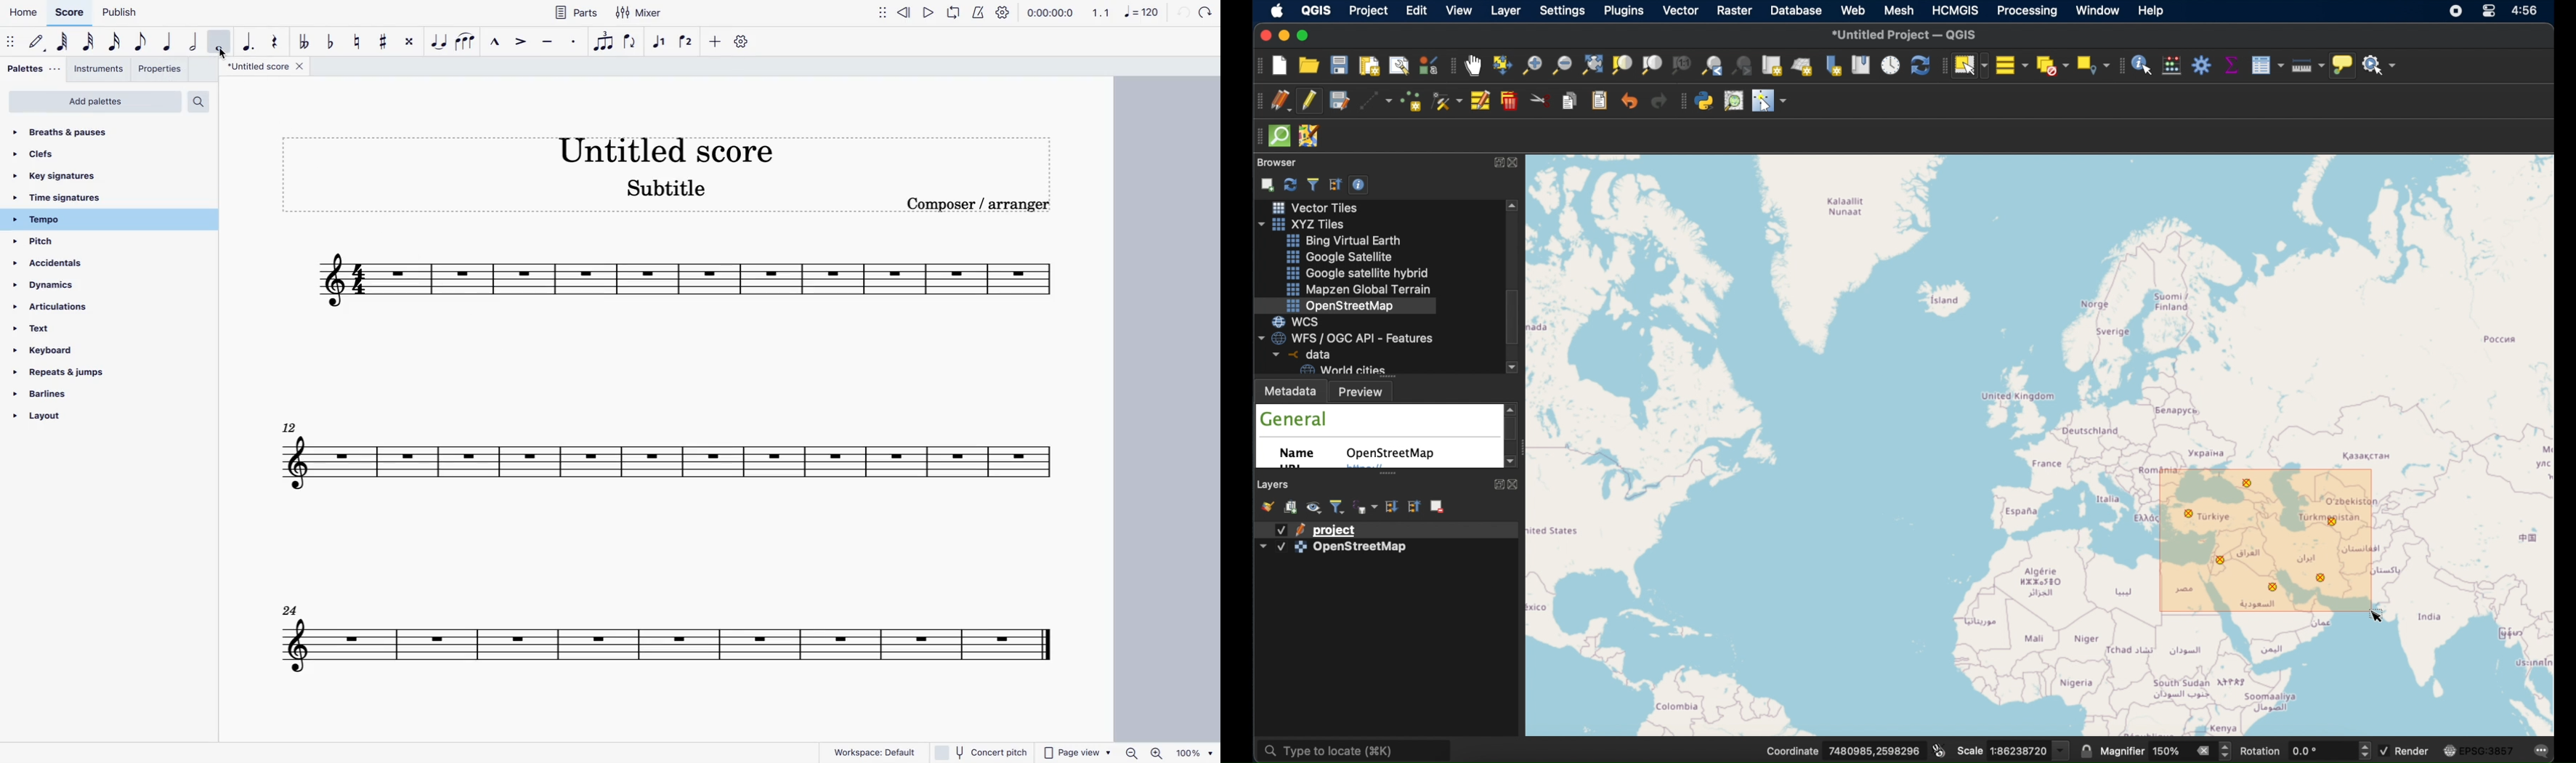 This screenshot has width=2576, height=784. I want to click on statistical summary, so click(2230, 65).